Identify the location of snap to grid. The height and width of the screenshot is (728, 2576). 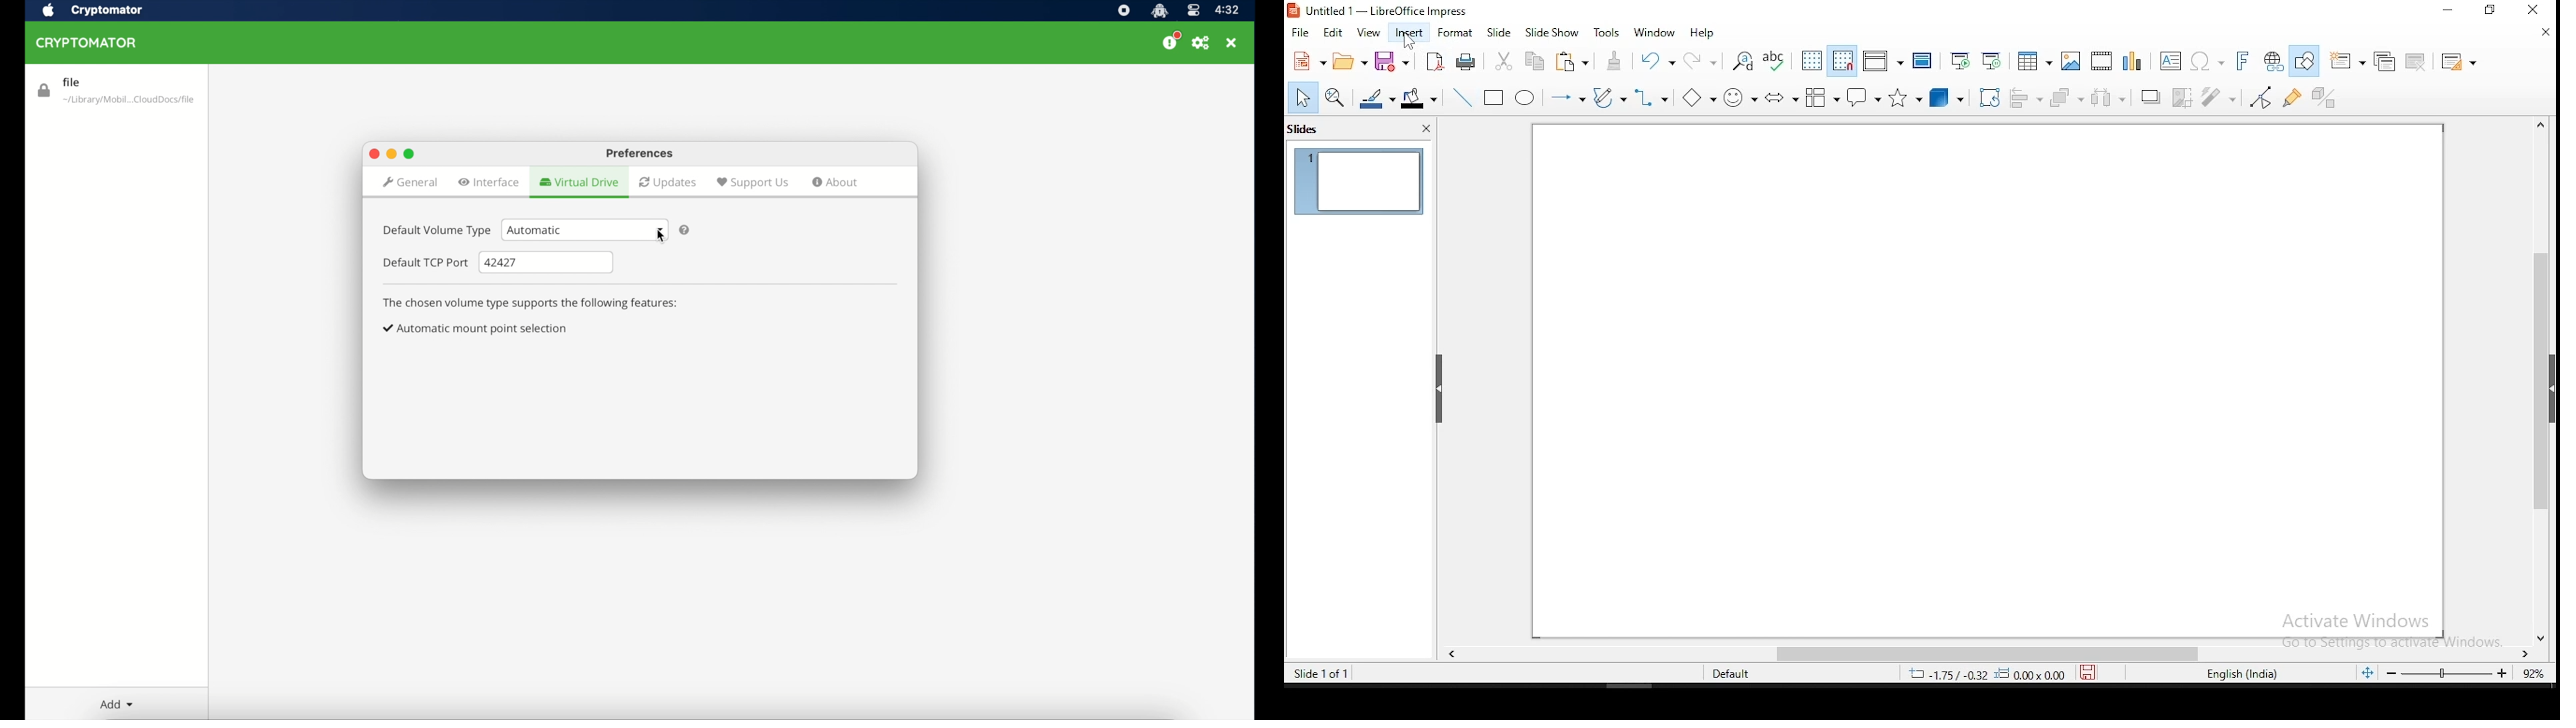
(1842, 59).